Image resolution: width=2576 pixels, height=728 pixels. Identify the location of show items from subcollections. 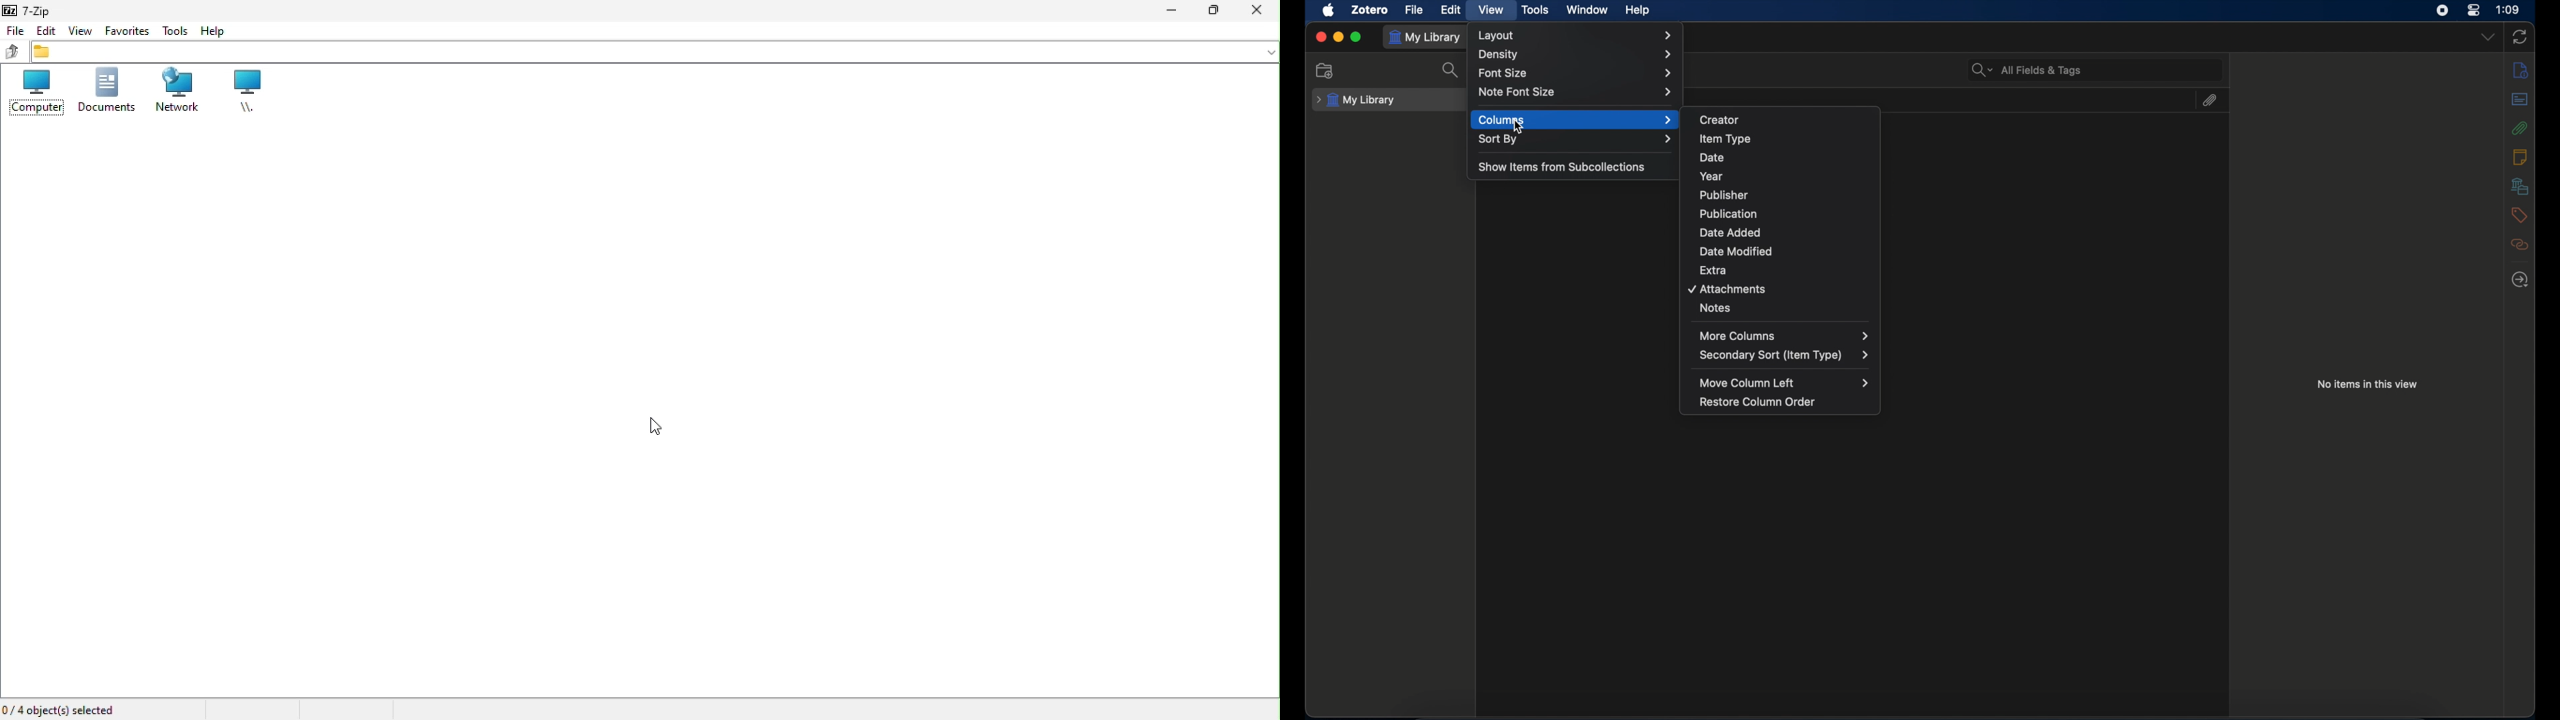
(1563, 167).